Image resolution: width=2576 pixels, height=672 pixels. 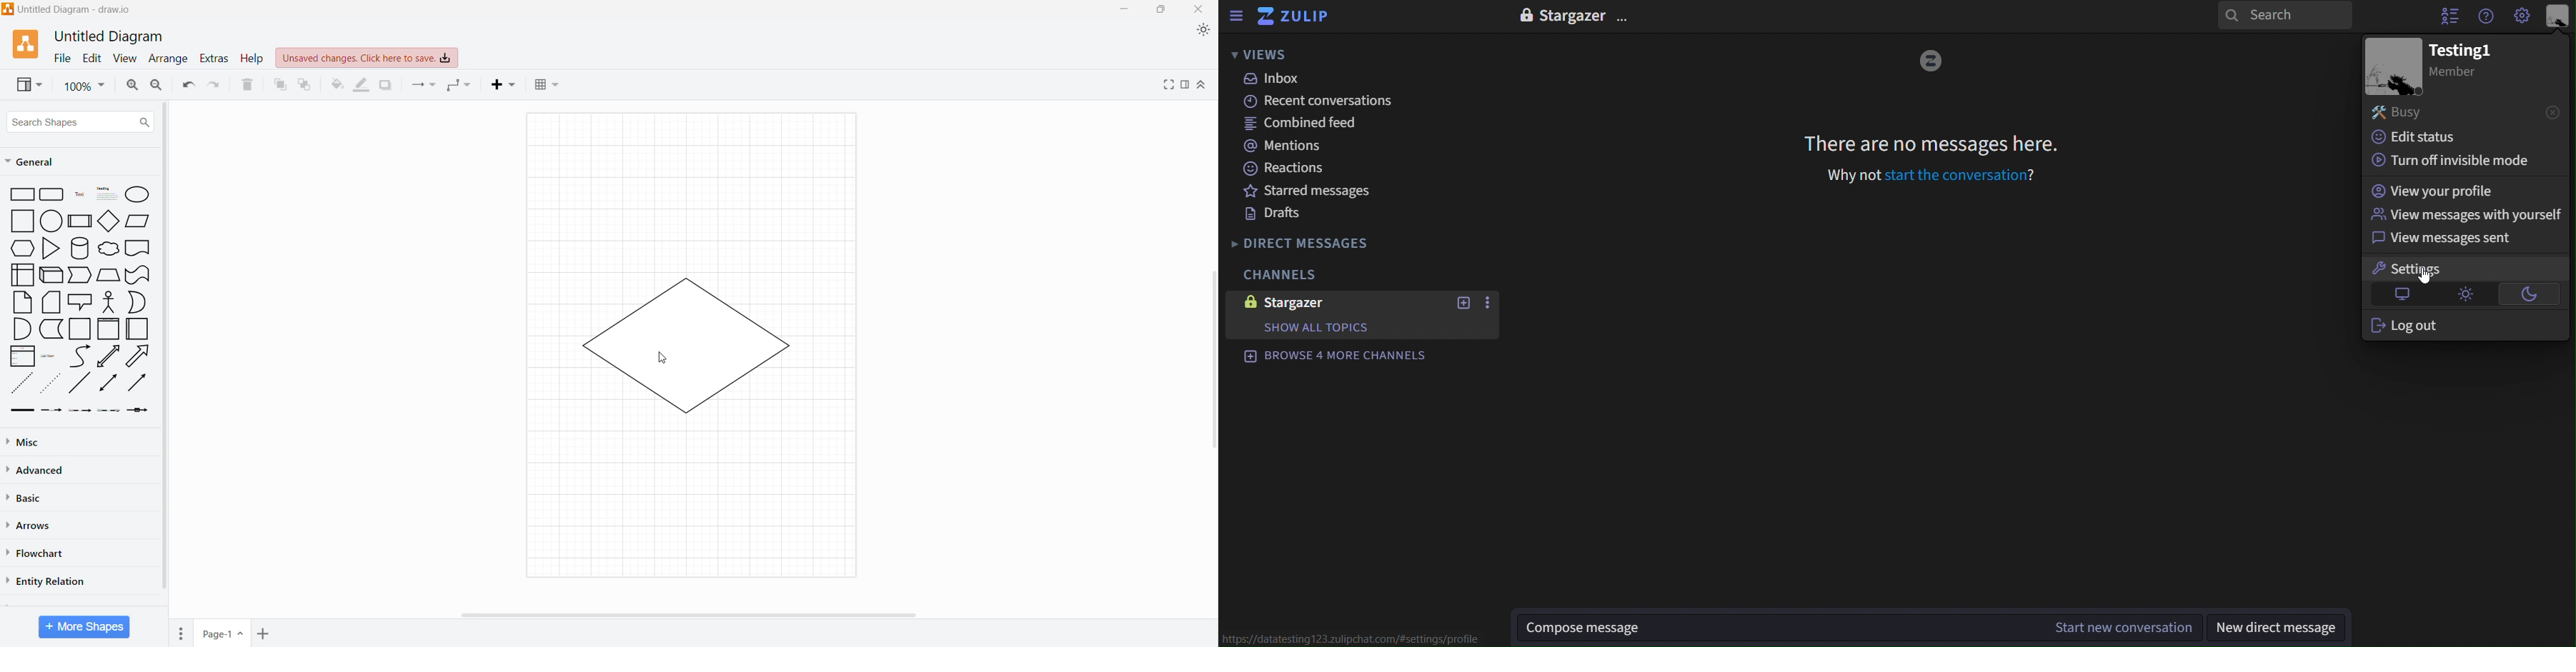 What do you see at coordinates (1235, 18) in the screenshot?
I see `sidebar` at bounding box center [1235, 18].